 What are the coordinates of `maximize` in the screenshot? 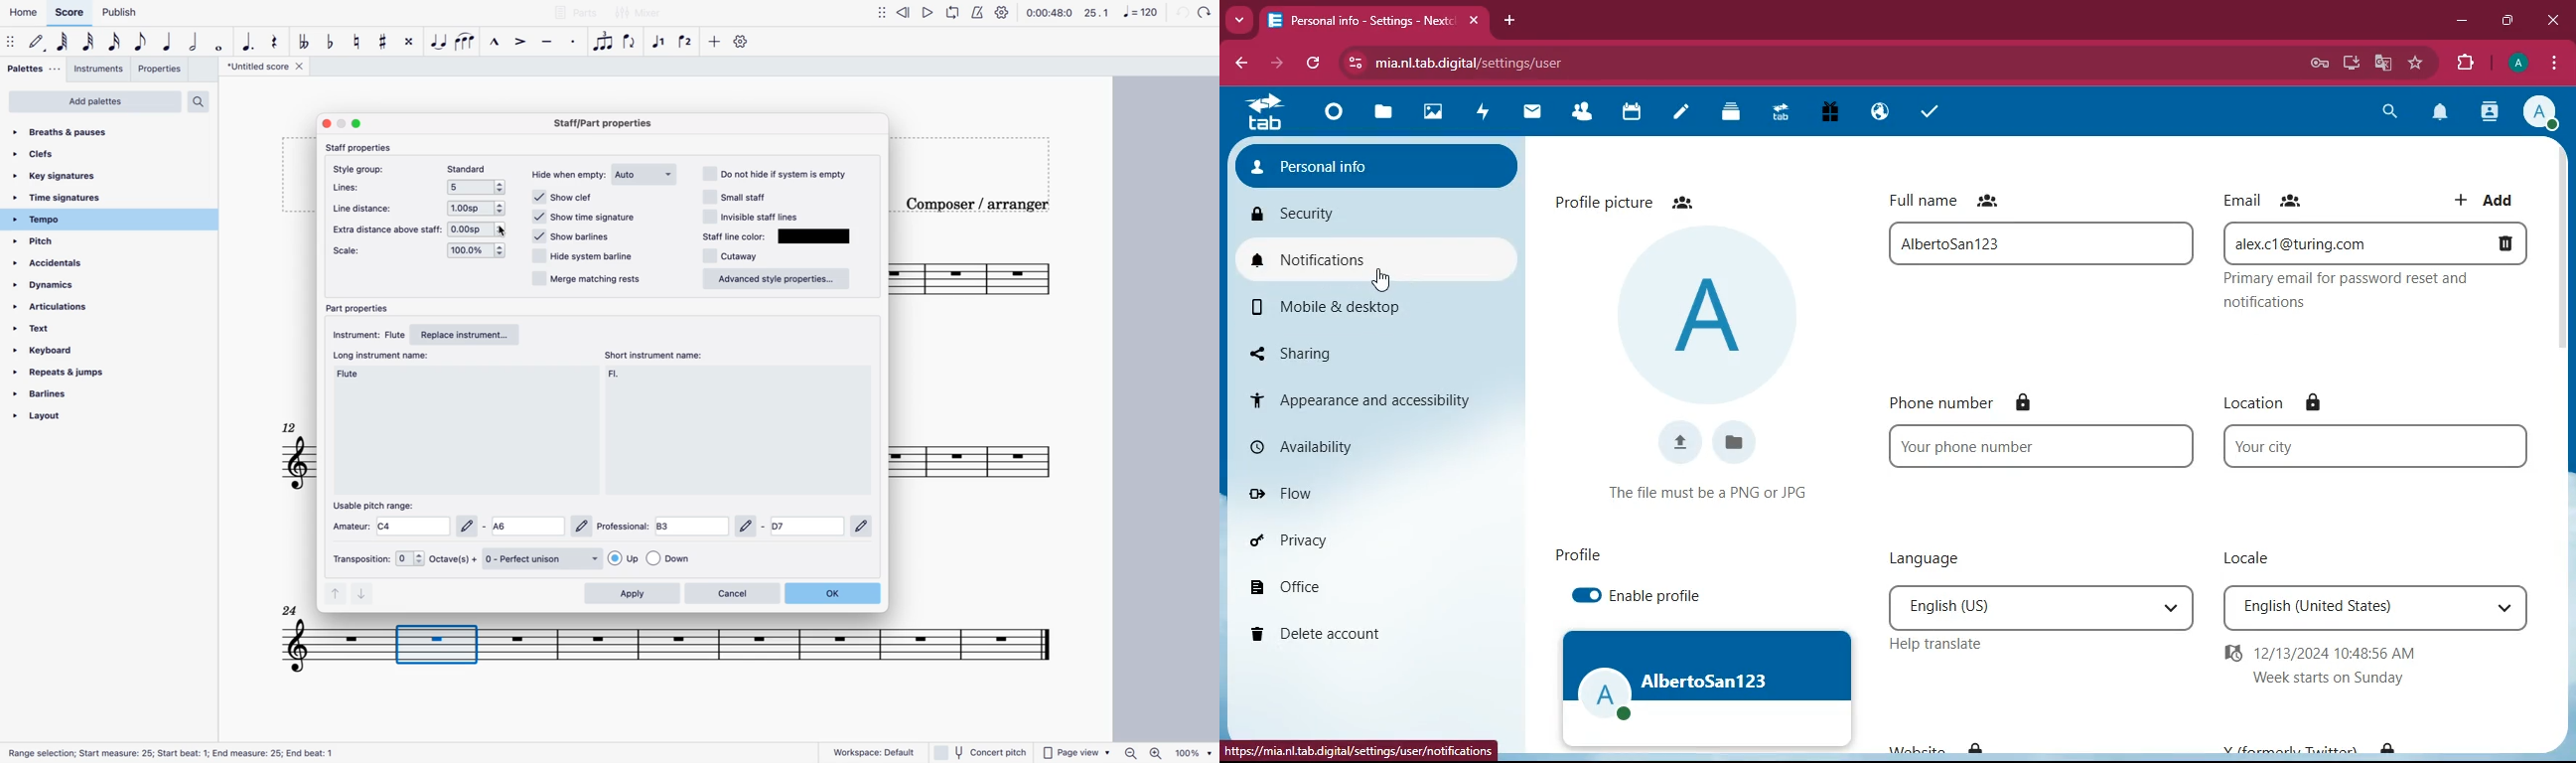 It's located at (358, 124).